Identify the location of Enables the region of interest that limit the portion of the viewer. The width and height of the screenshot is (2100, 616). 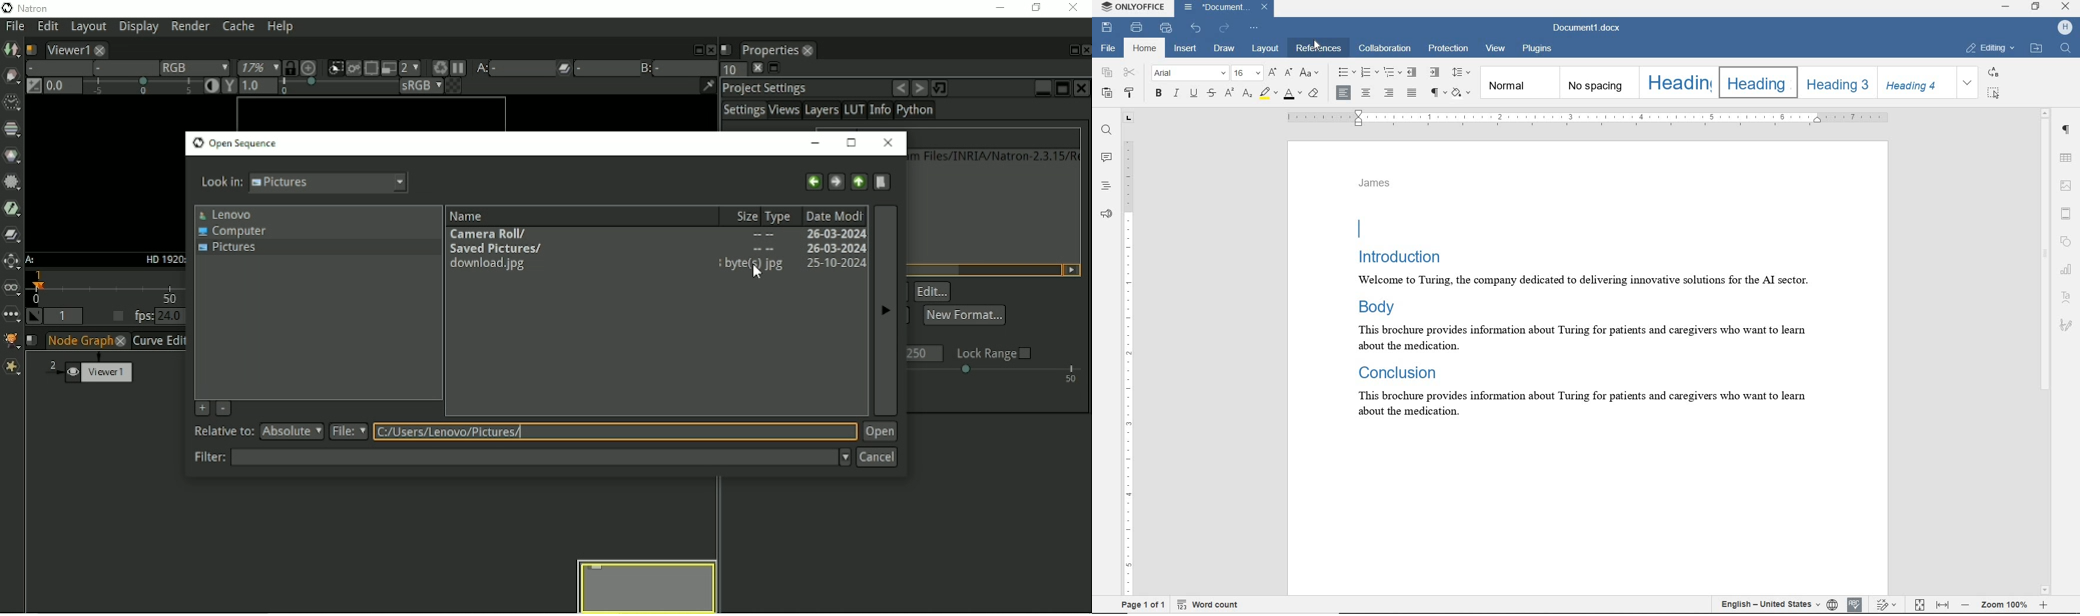
(370, 67).